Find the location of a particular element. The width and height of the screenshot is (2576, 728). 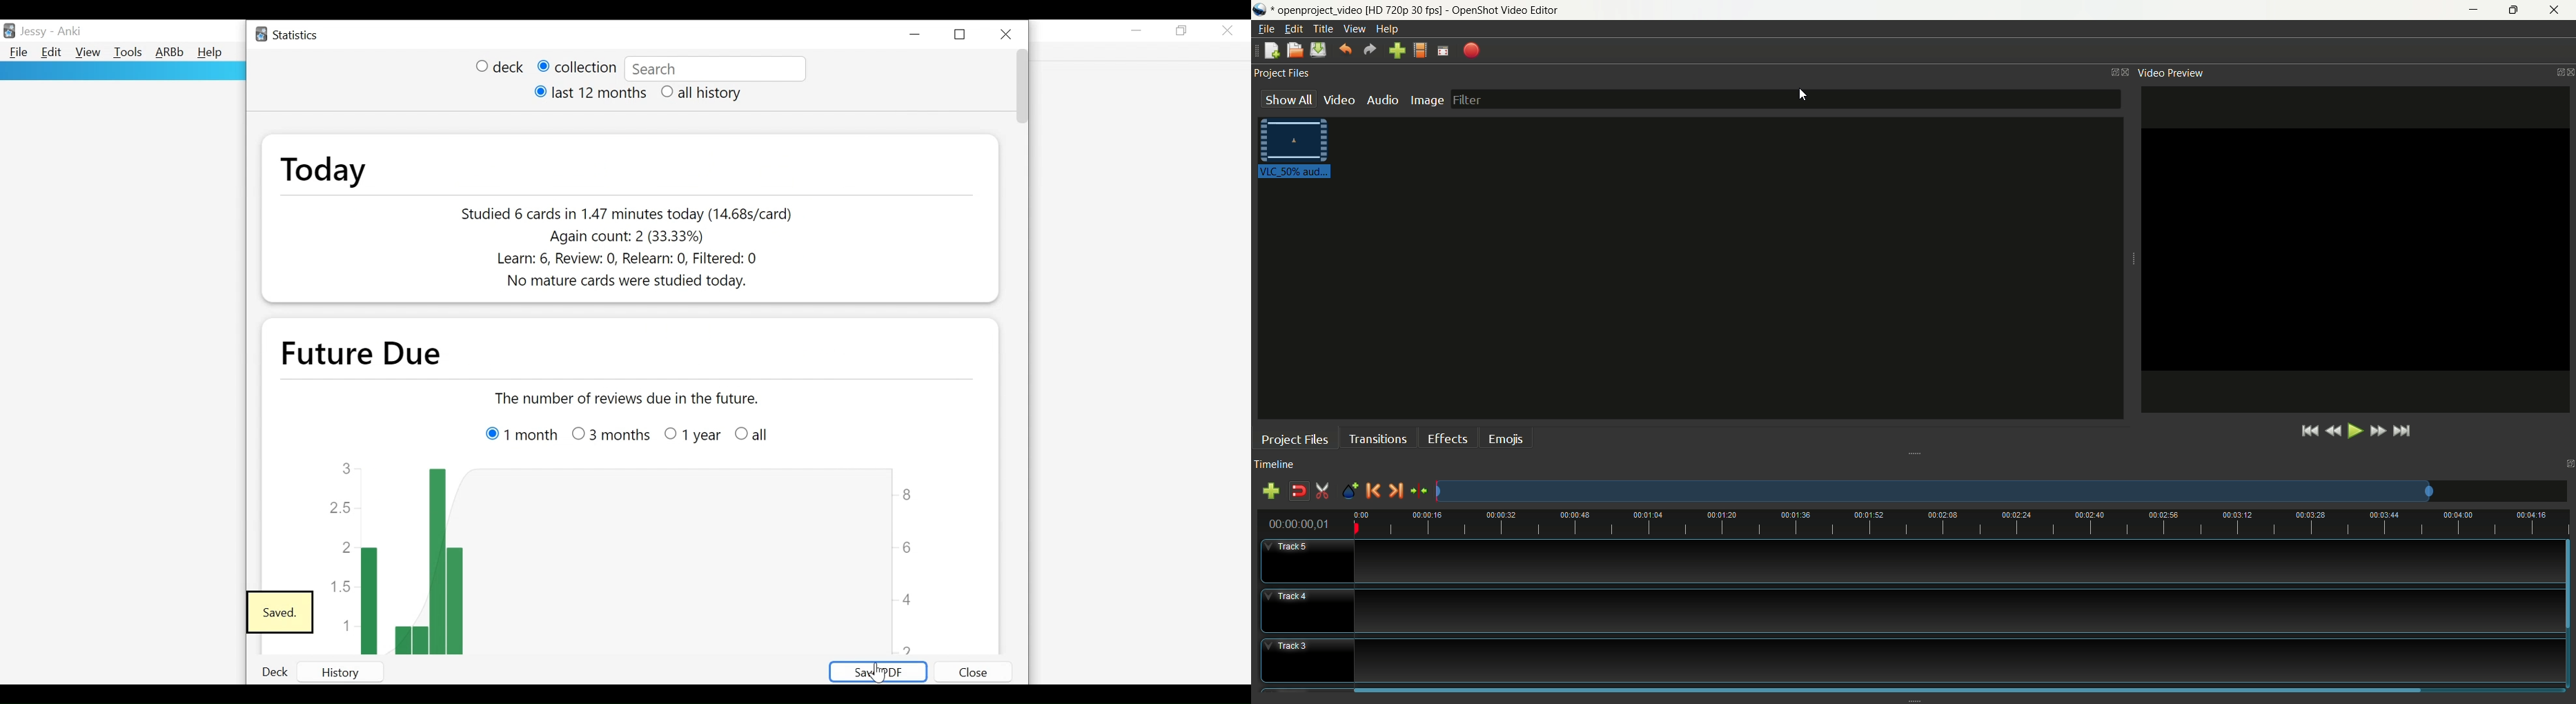

Close is located at coordinates (1007, 32).